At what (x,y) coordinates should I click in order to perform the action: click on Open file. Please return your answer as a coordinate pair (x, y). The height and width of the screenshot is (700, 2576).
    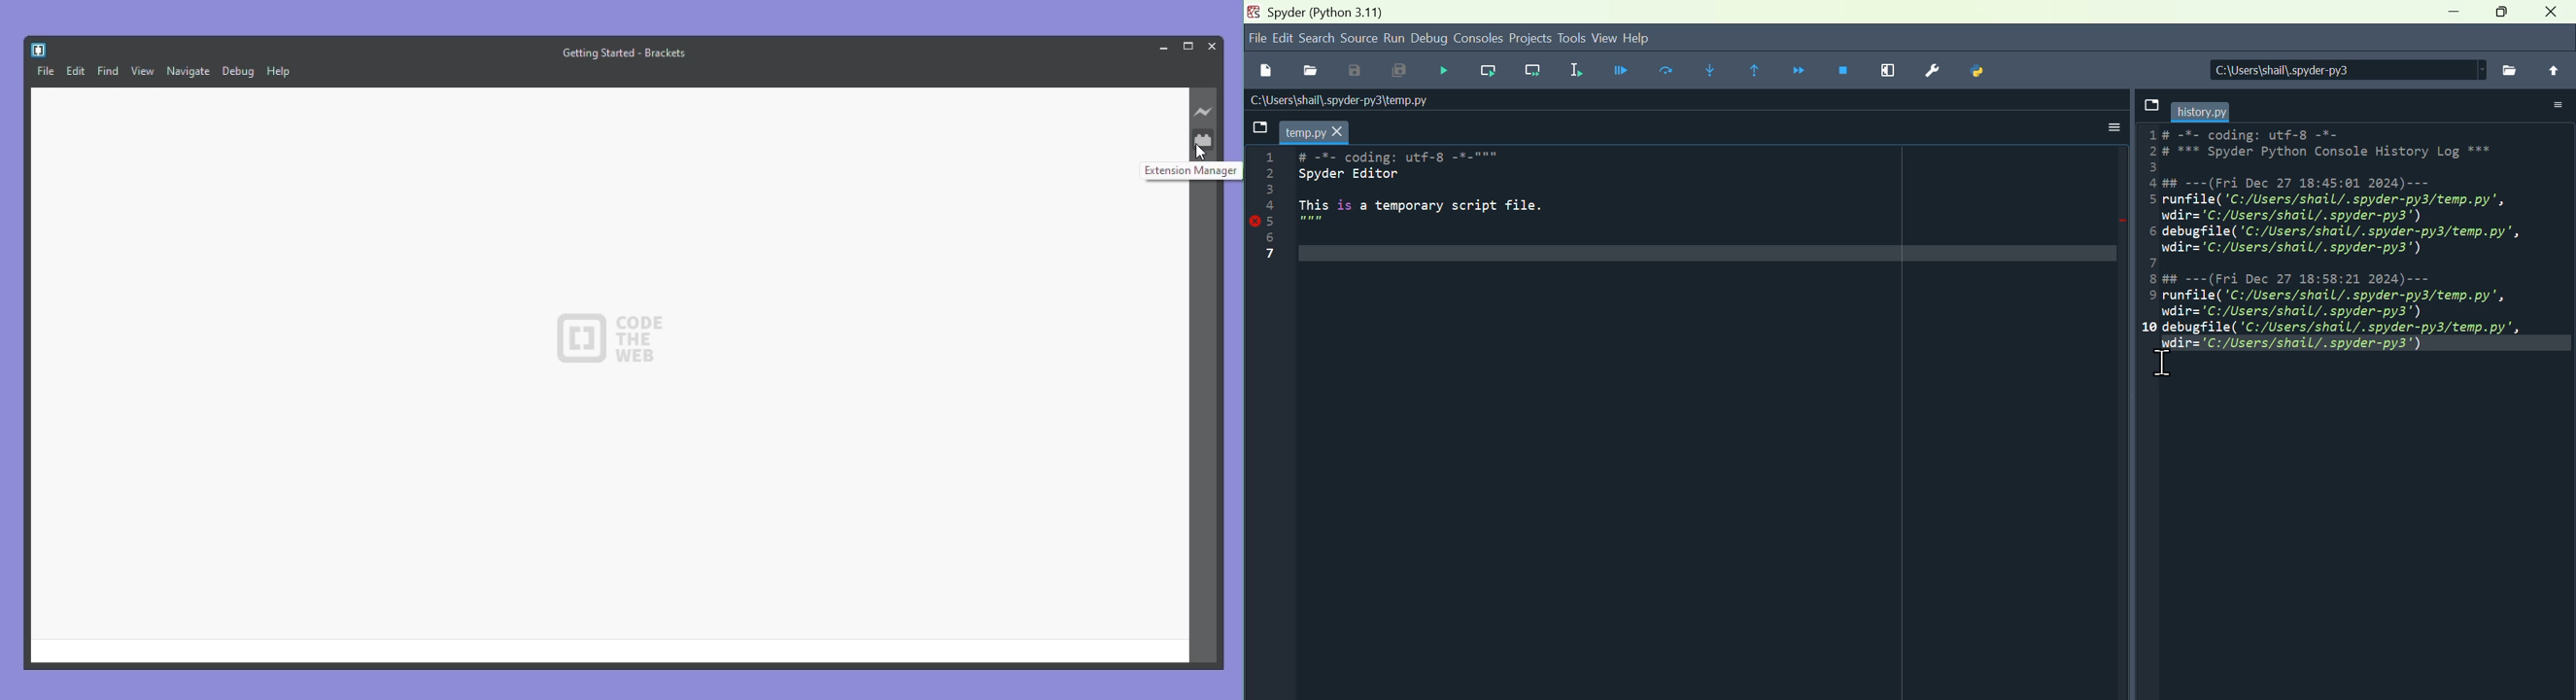
    Looking at the image, I should click on (1310, 74).